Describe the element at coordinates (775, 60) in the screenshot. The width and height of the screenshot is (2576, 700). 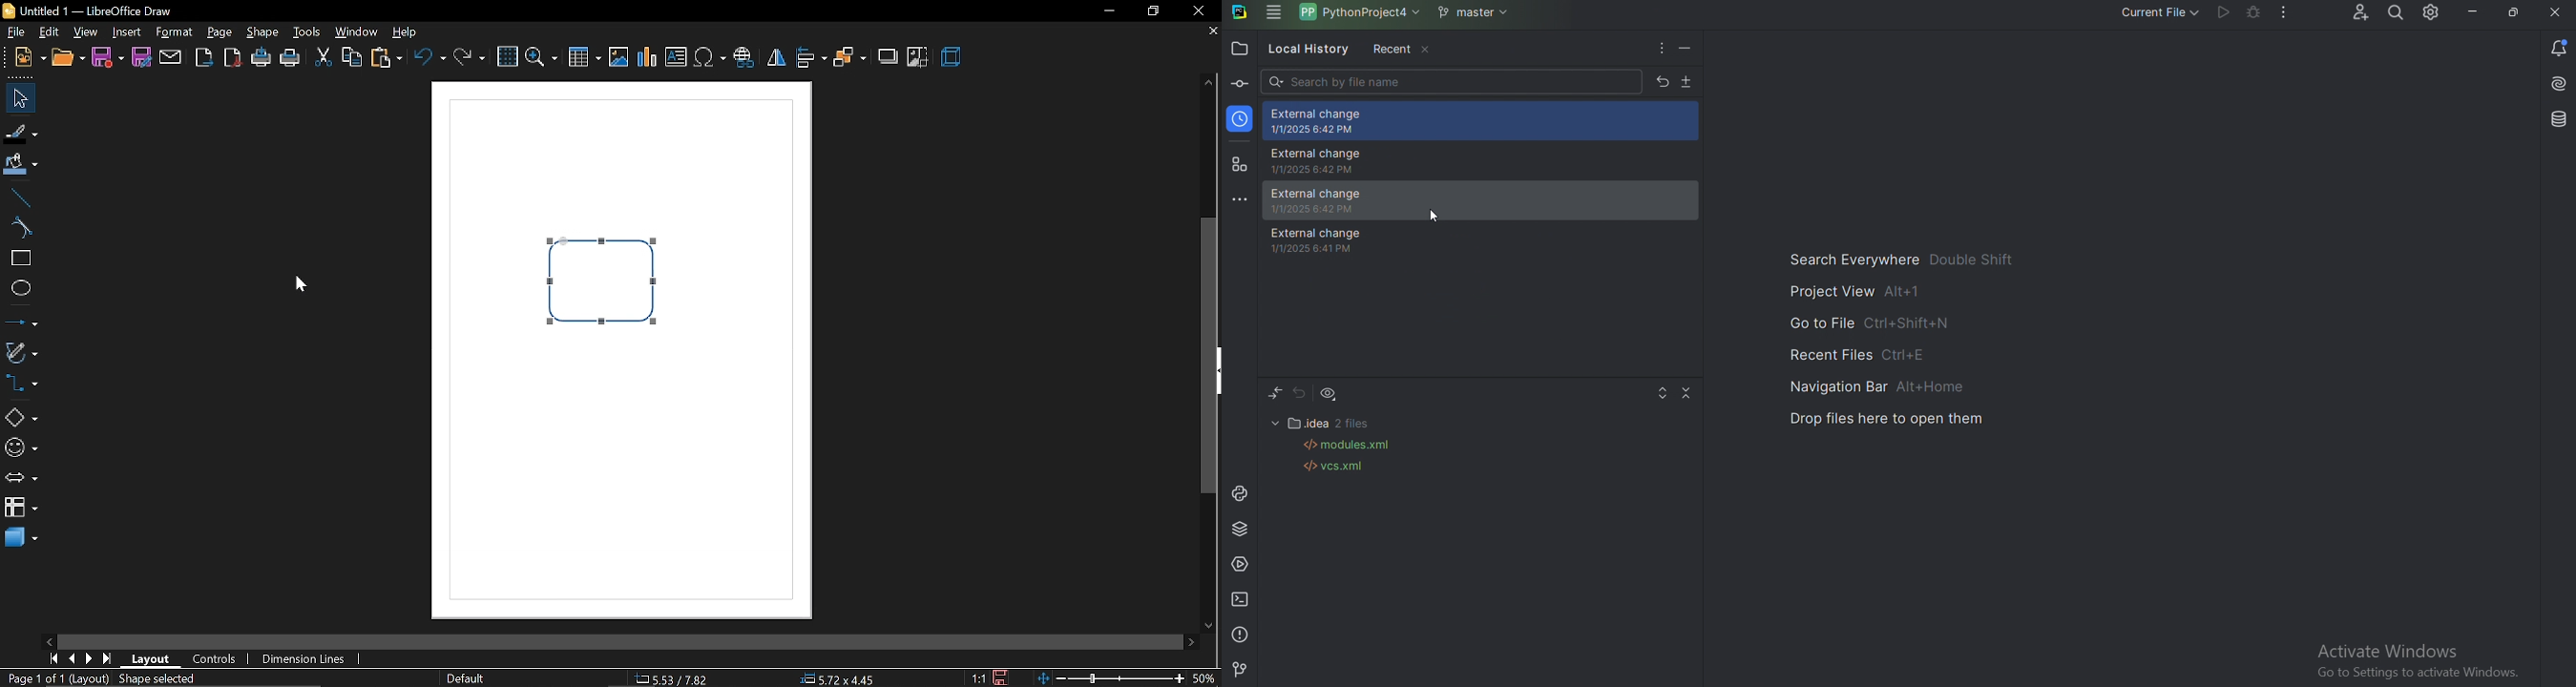
I see `flip` at that location.